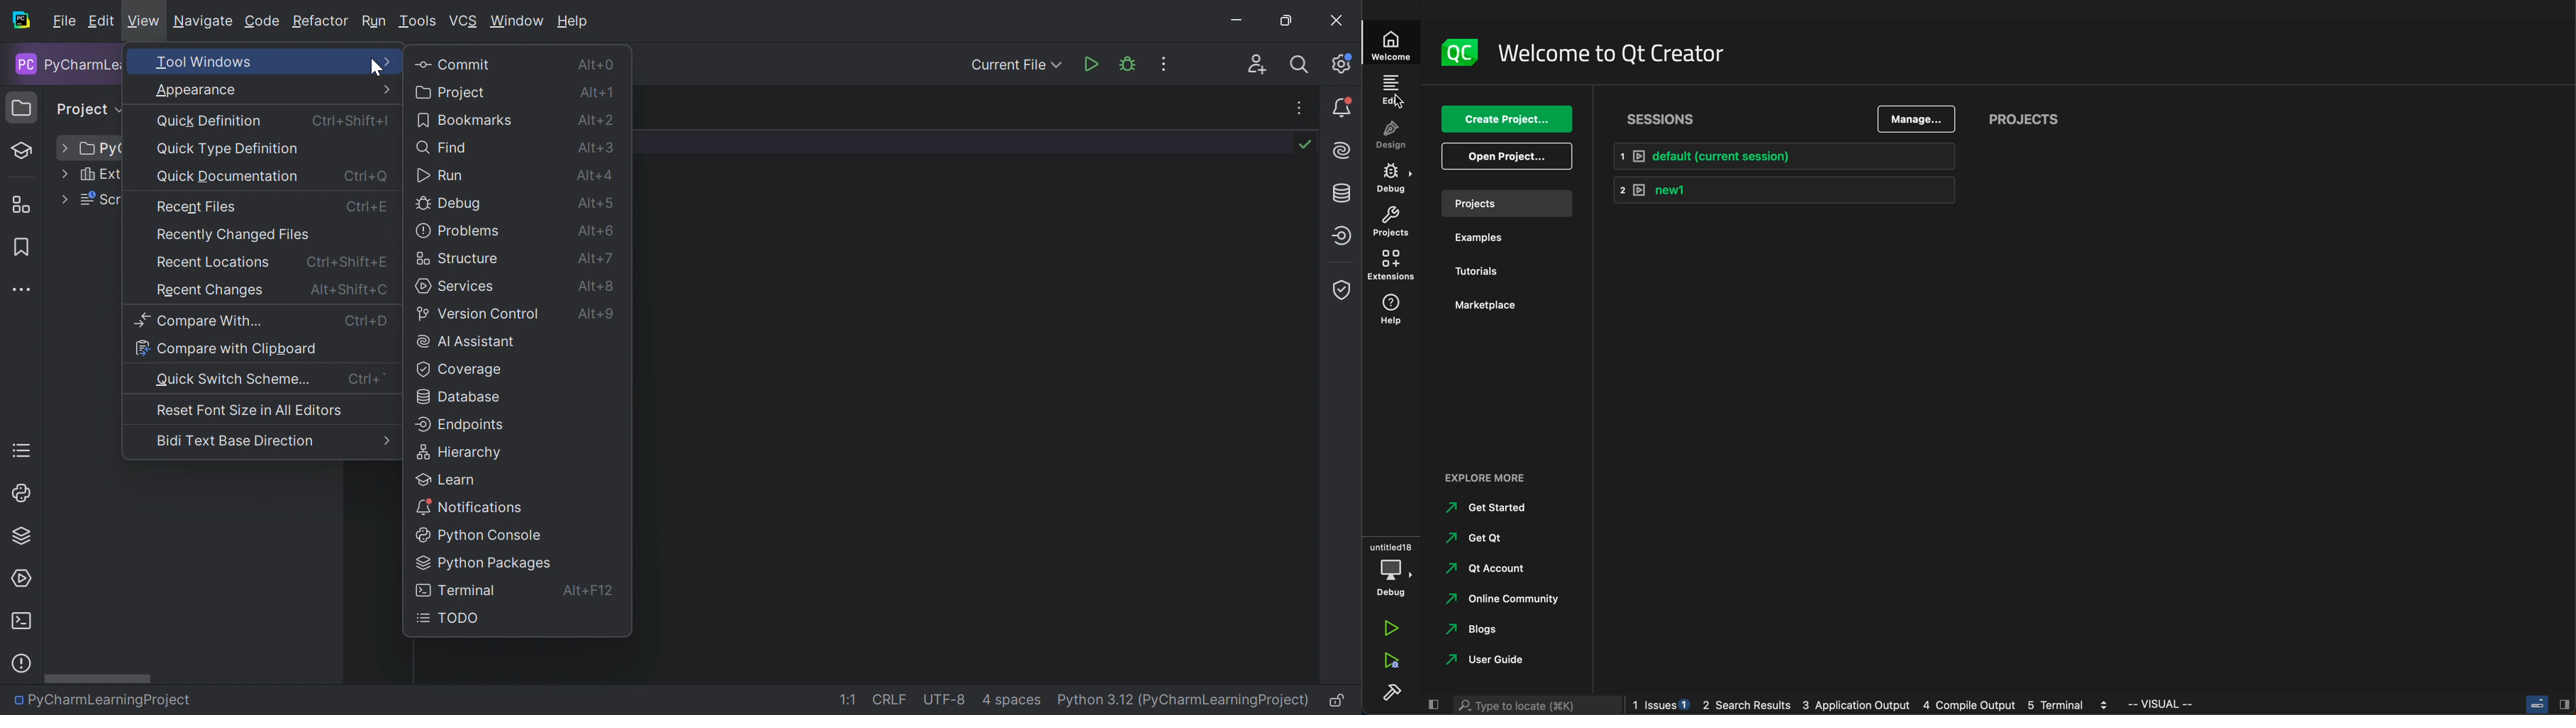 The image size is (2576, 728). Describe the element at coordinates (212, 121) in the screenshot. I see `Quick Definition` at that location.